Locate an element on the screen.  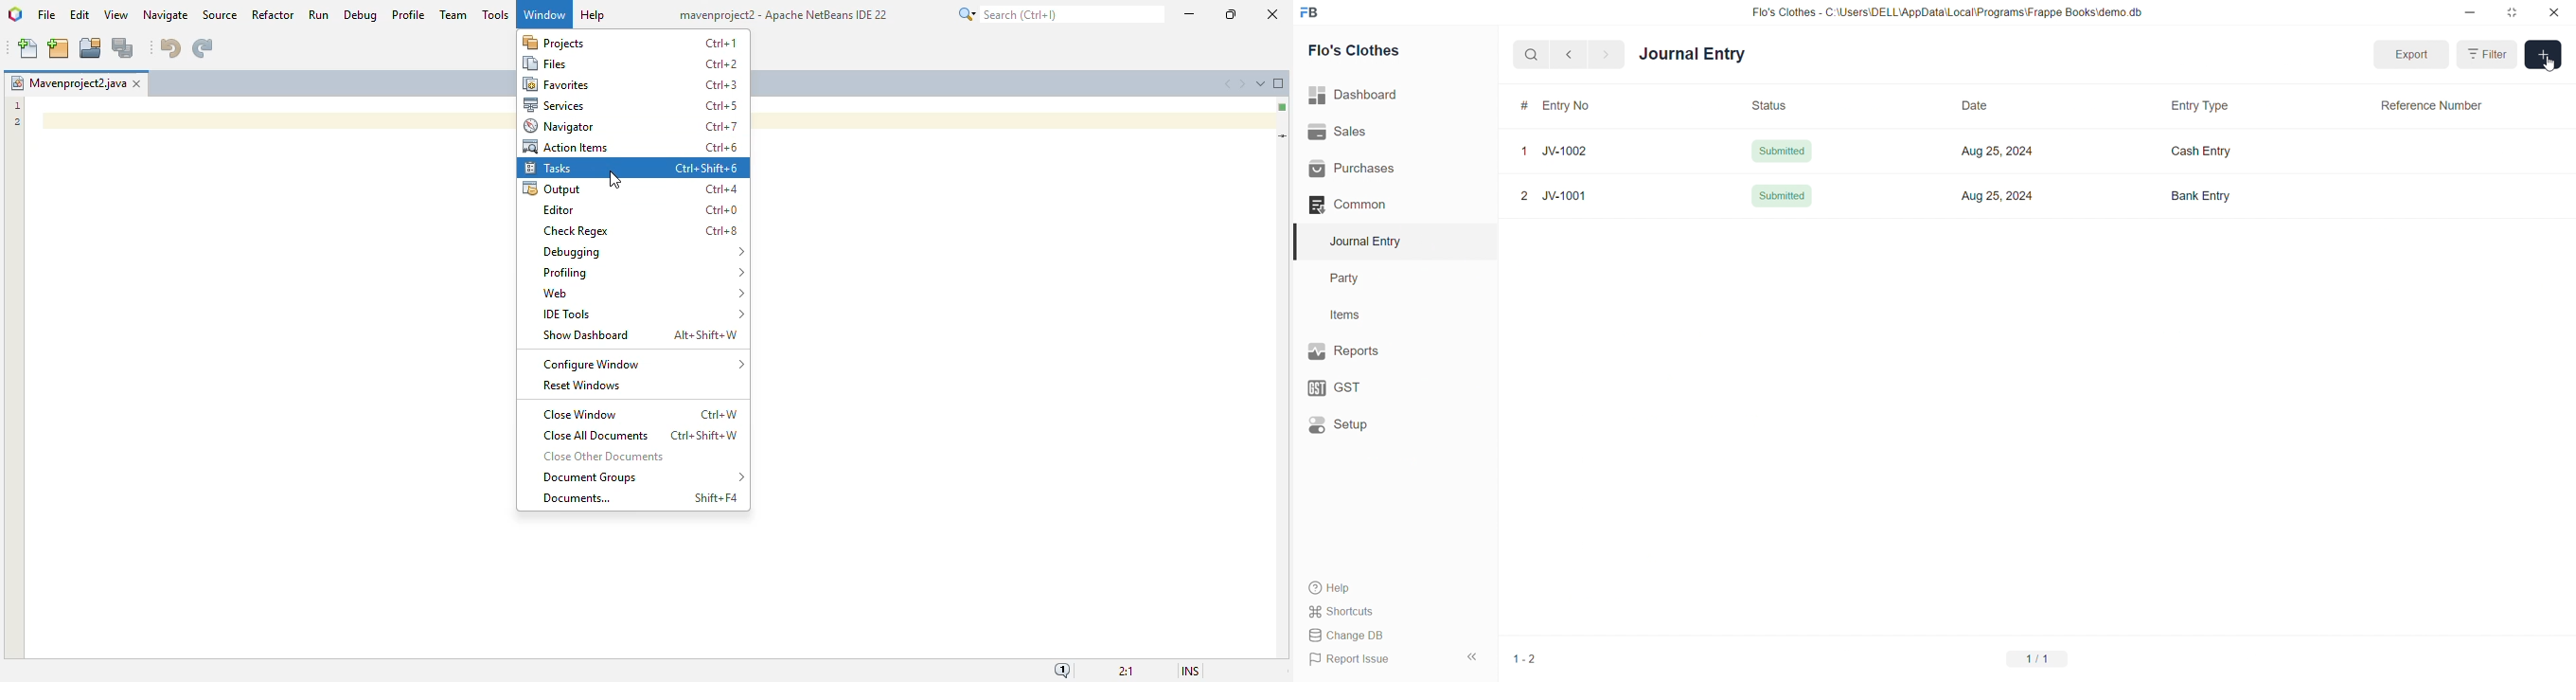
Entry No. is located at coordinates (1575, 105).